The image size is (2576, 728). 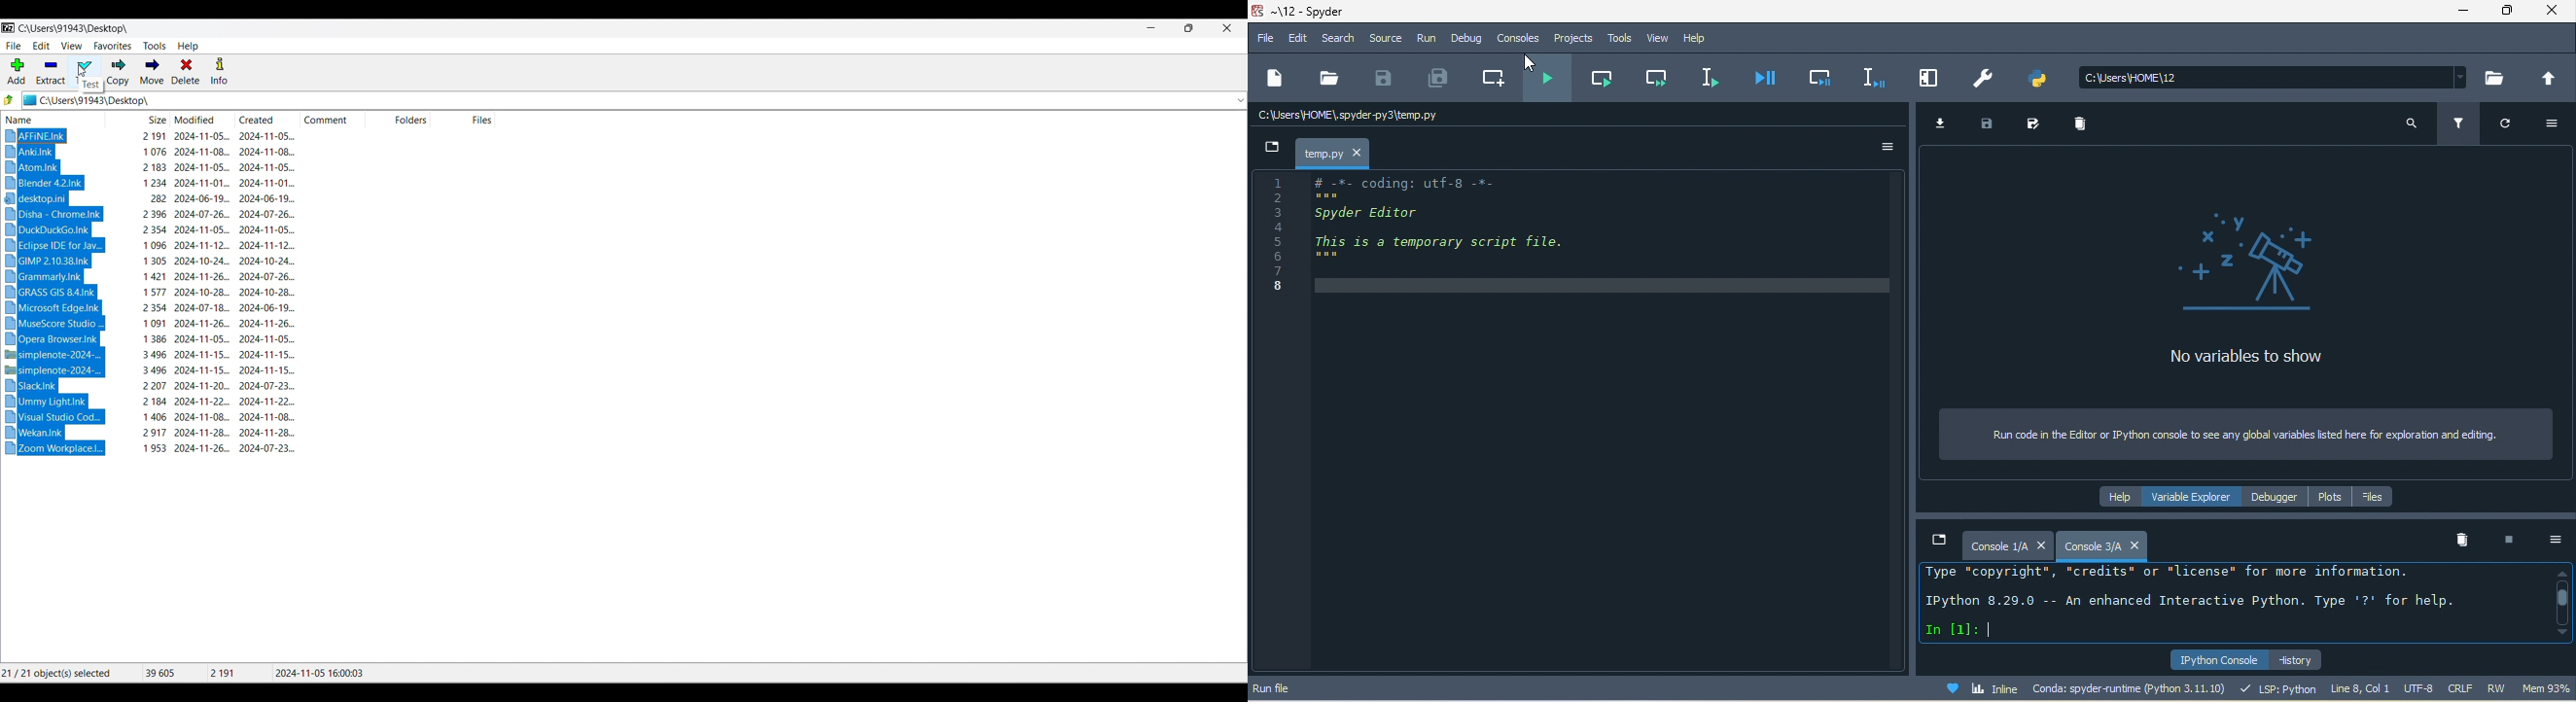 I want to click on no variables to show, so click(x=2241, y=289).